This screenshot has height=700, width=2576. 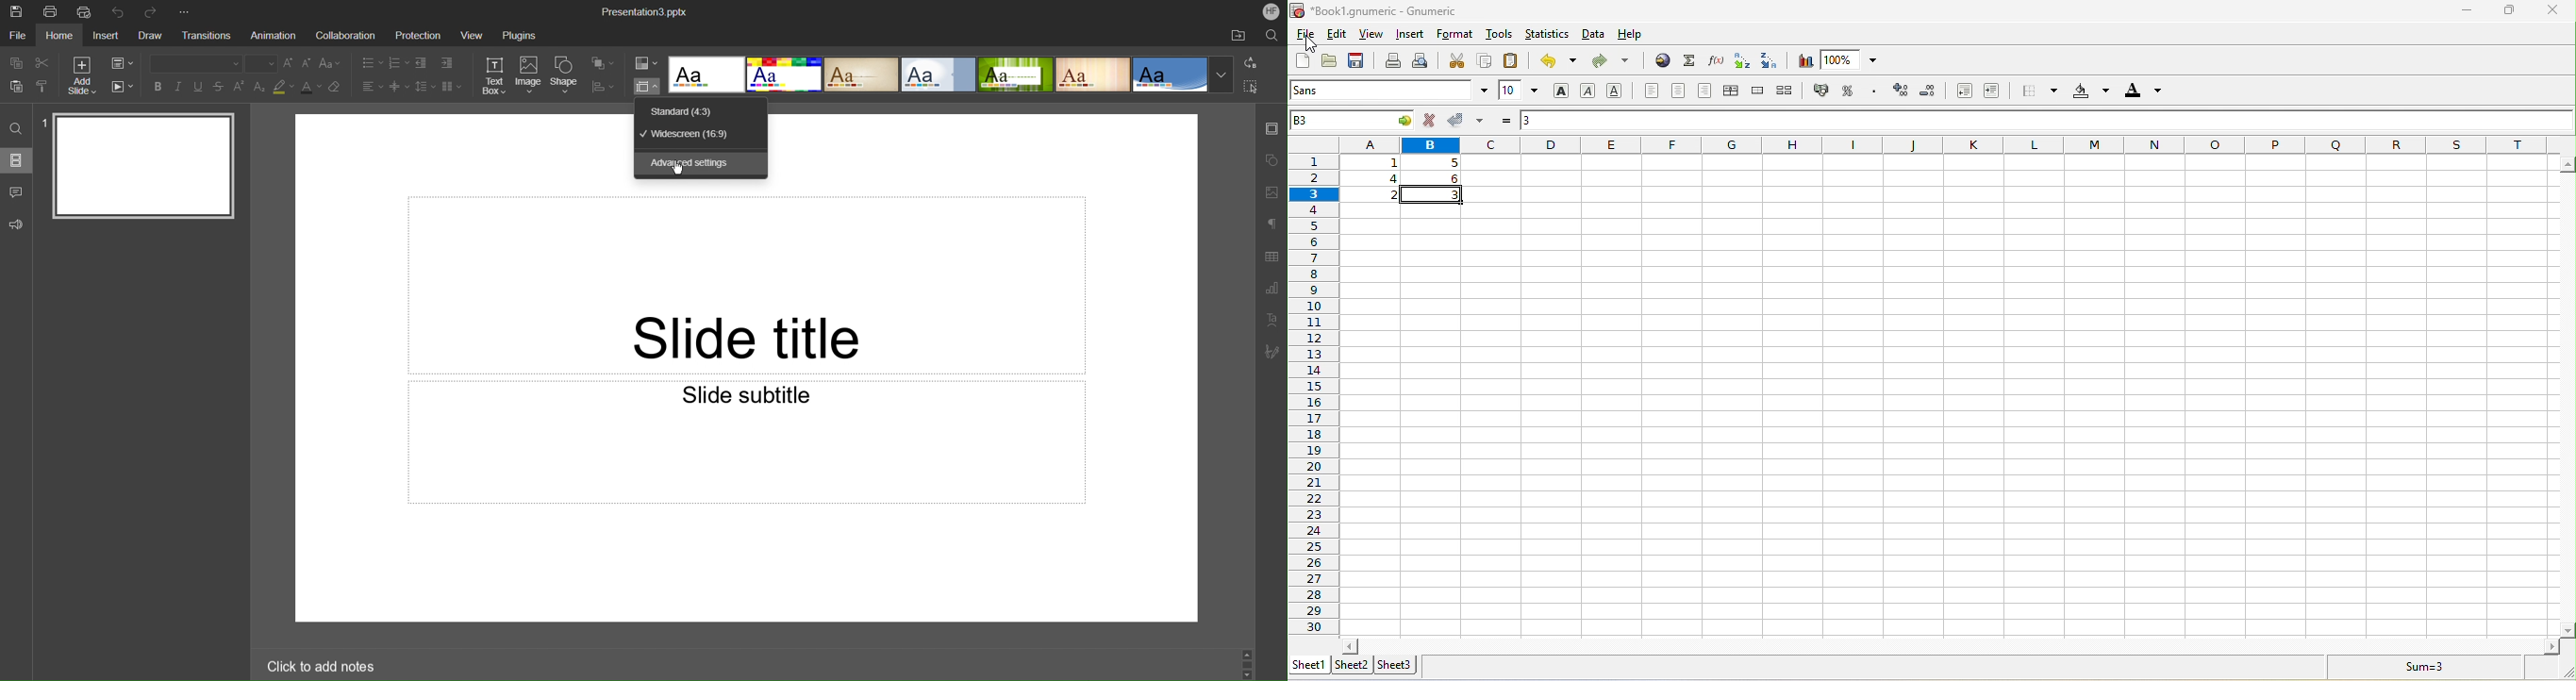 What do you see at coordinates (106, 36) in the screenshot?
I see `Insert` at bounding box center [106, 36].